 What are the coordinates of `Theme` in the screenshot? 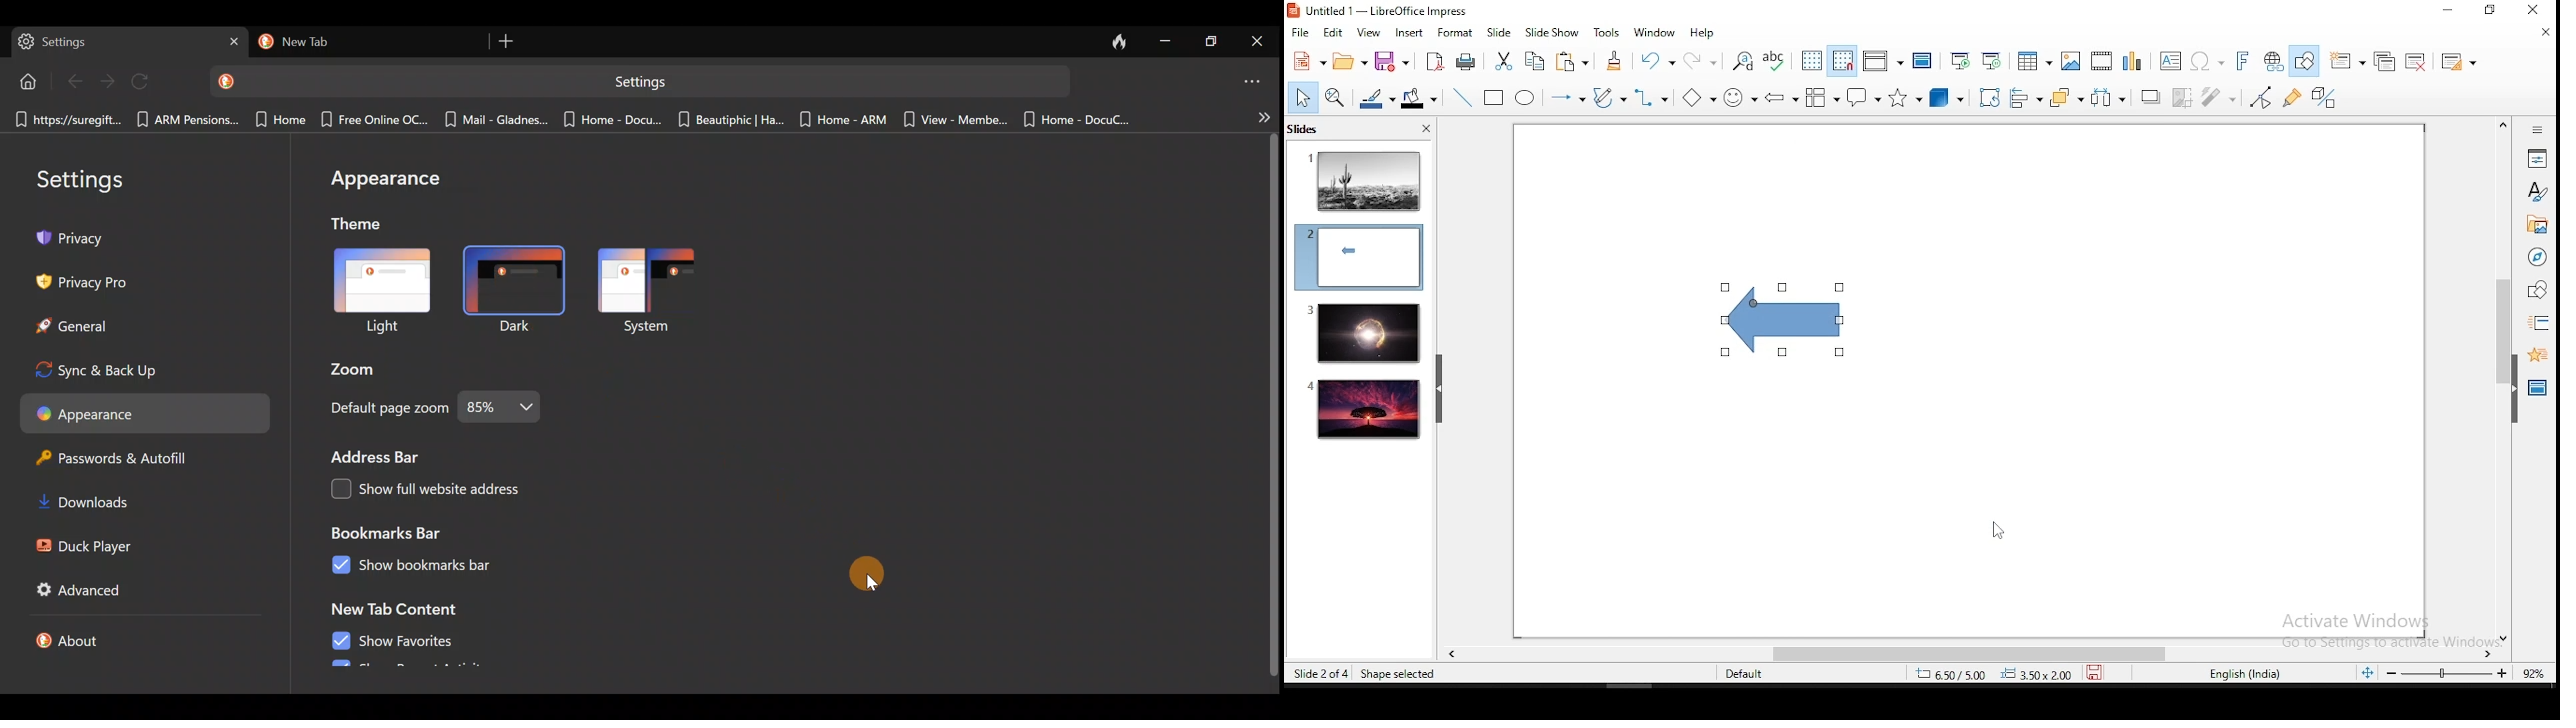 It's located at (371, 227).